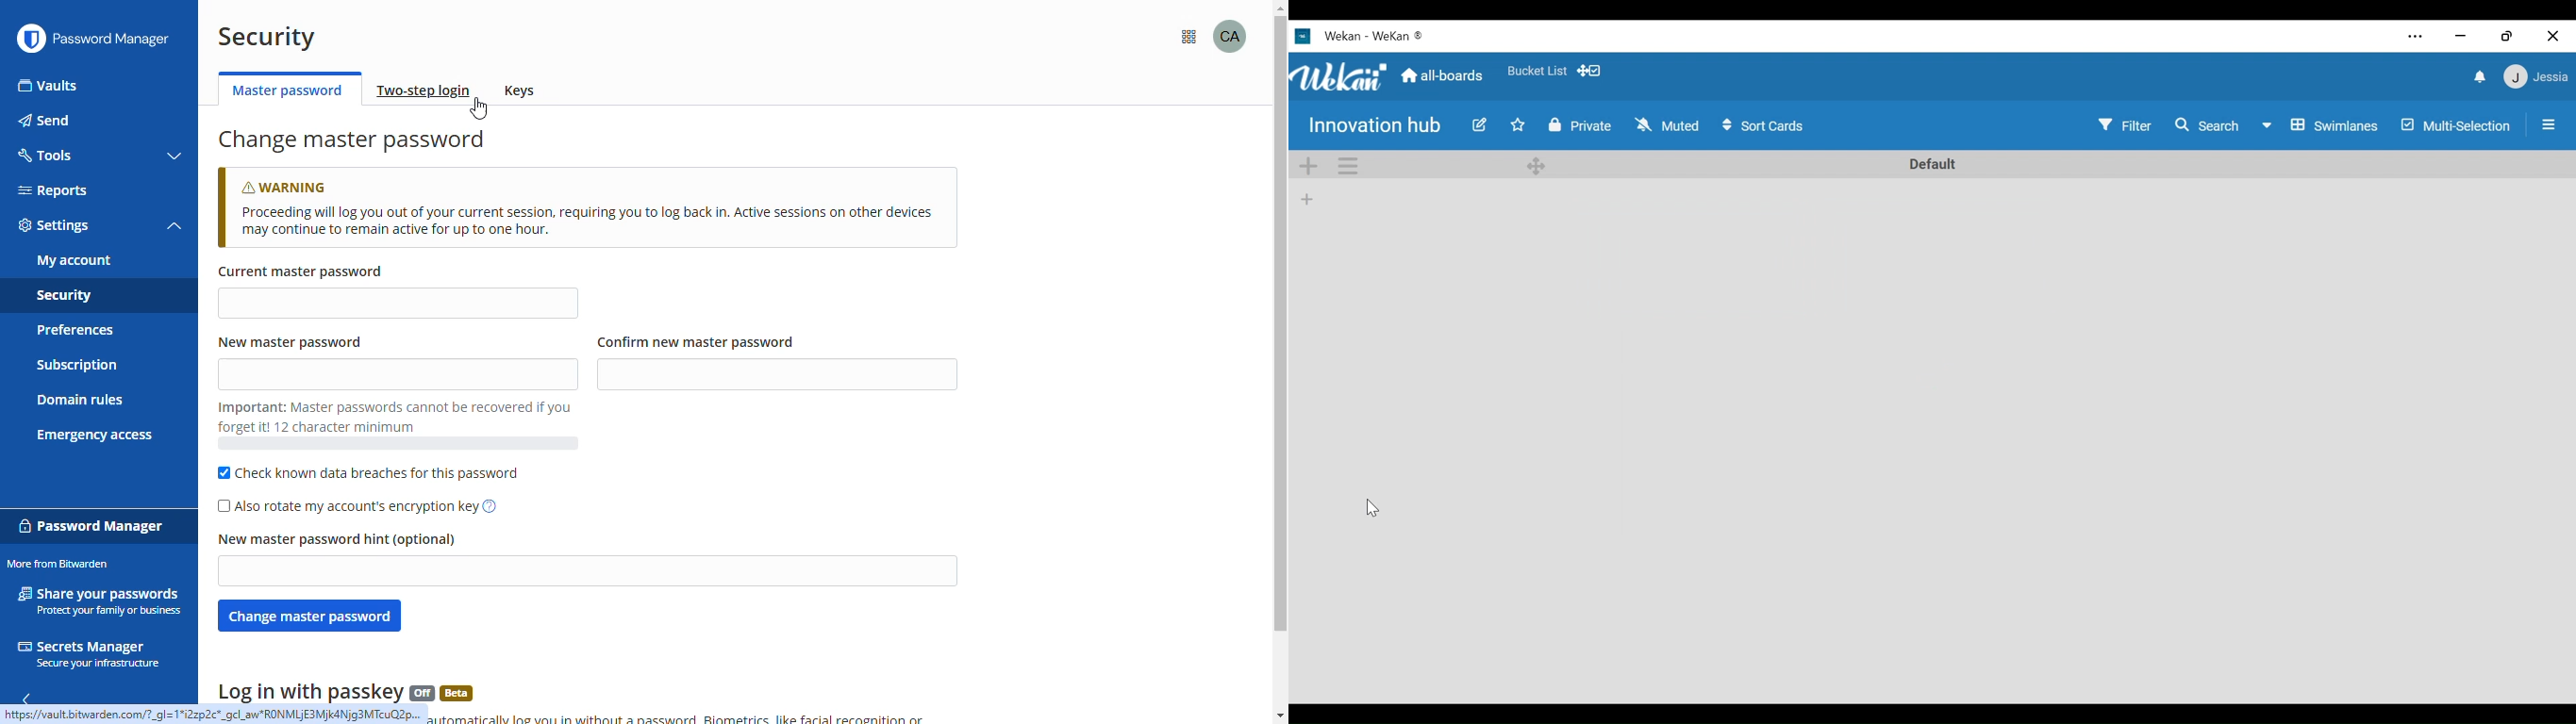 Image resolution: width=2576 pixels, height=728 pixels. I want to click on Desktop drag handle, so click(1536, 166).